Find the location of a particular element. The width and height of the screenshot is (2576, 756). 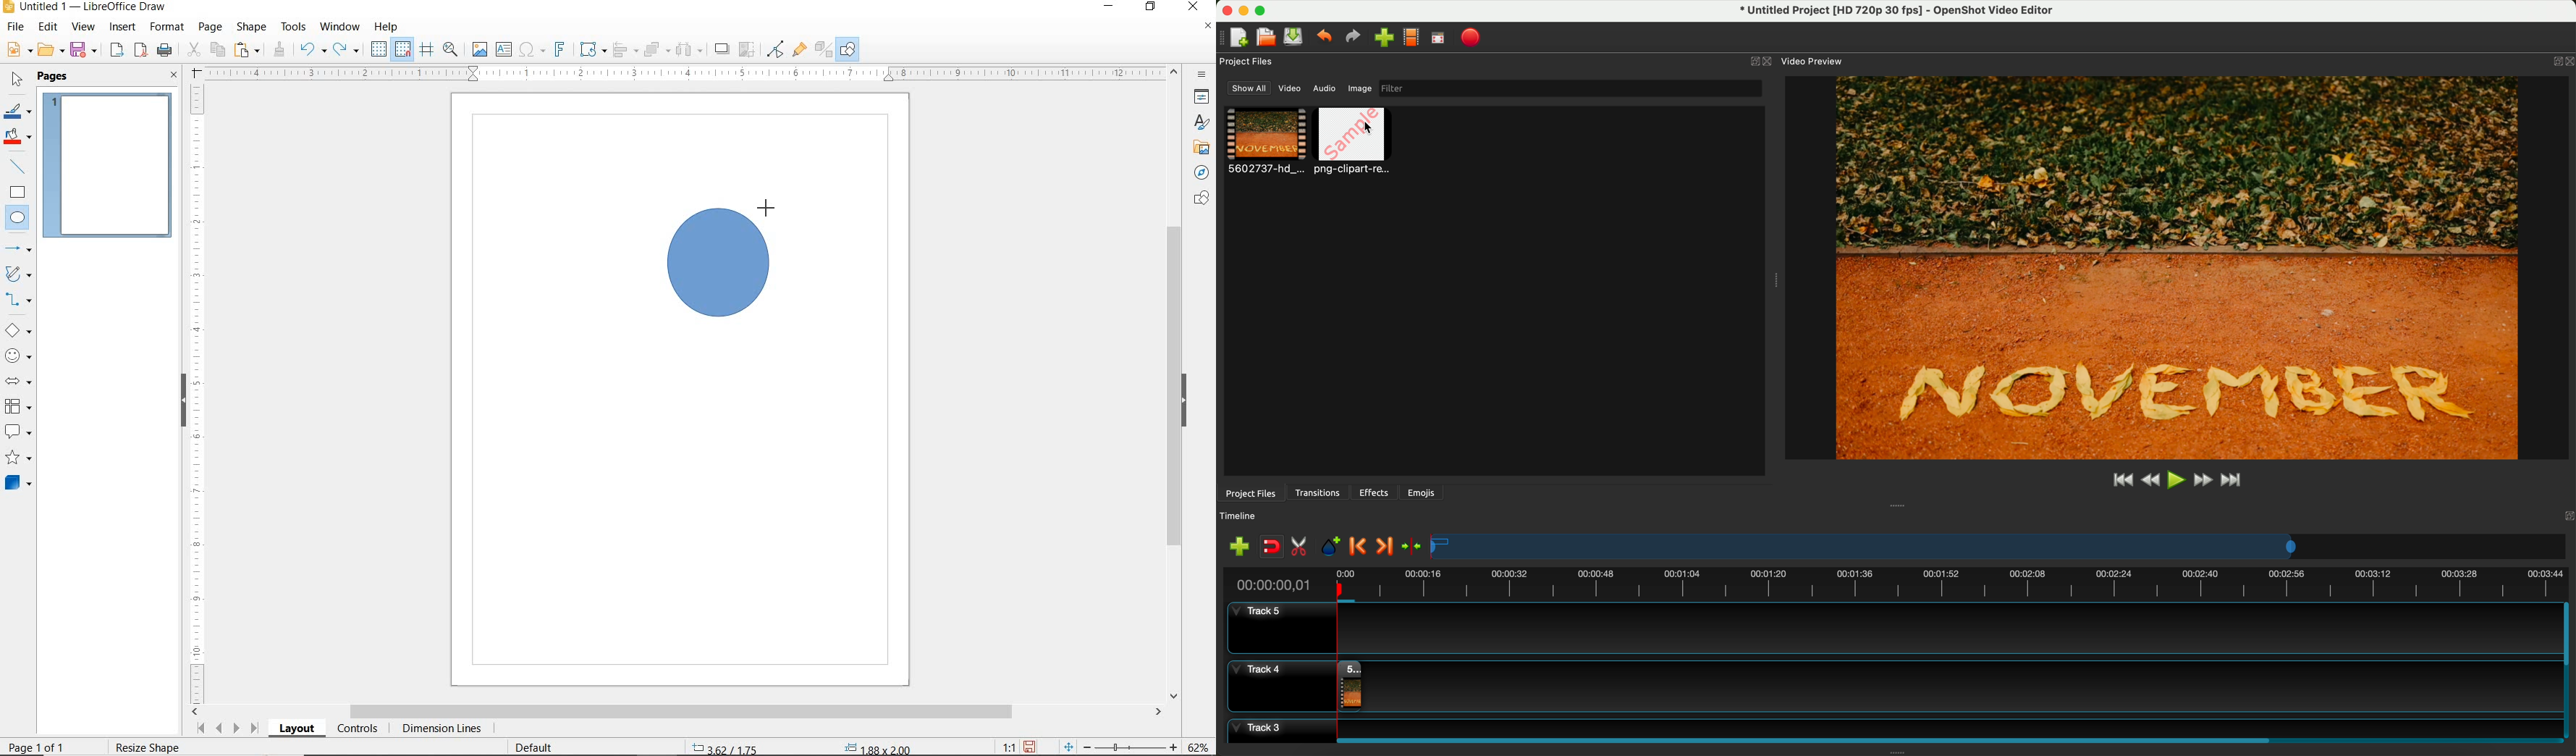

CONTROLS is located at coordinates (359, 730).